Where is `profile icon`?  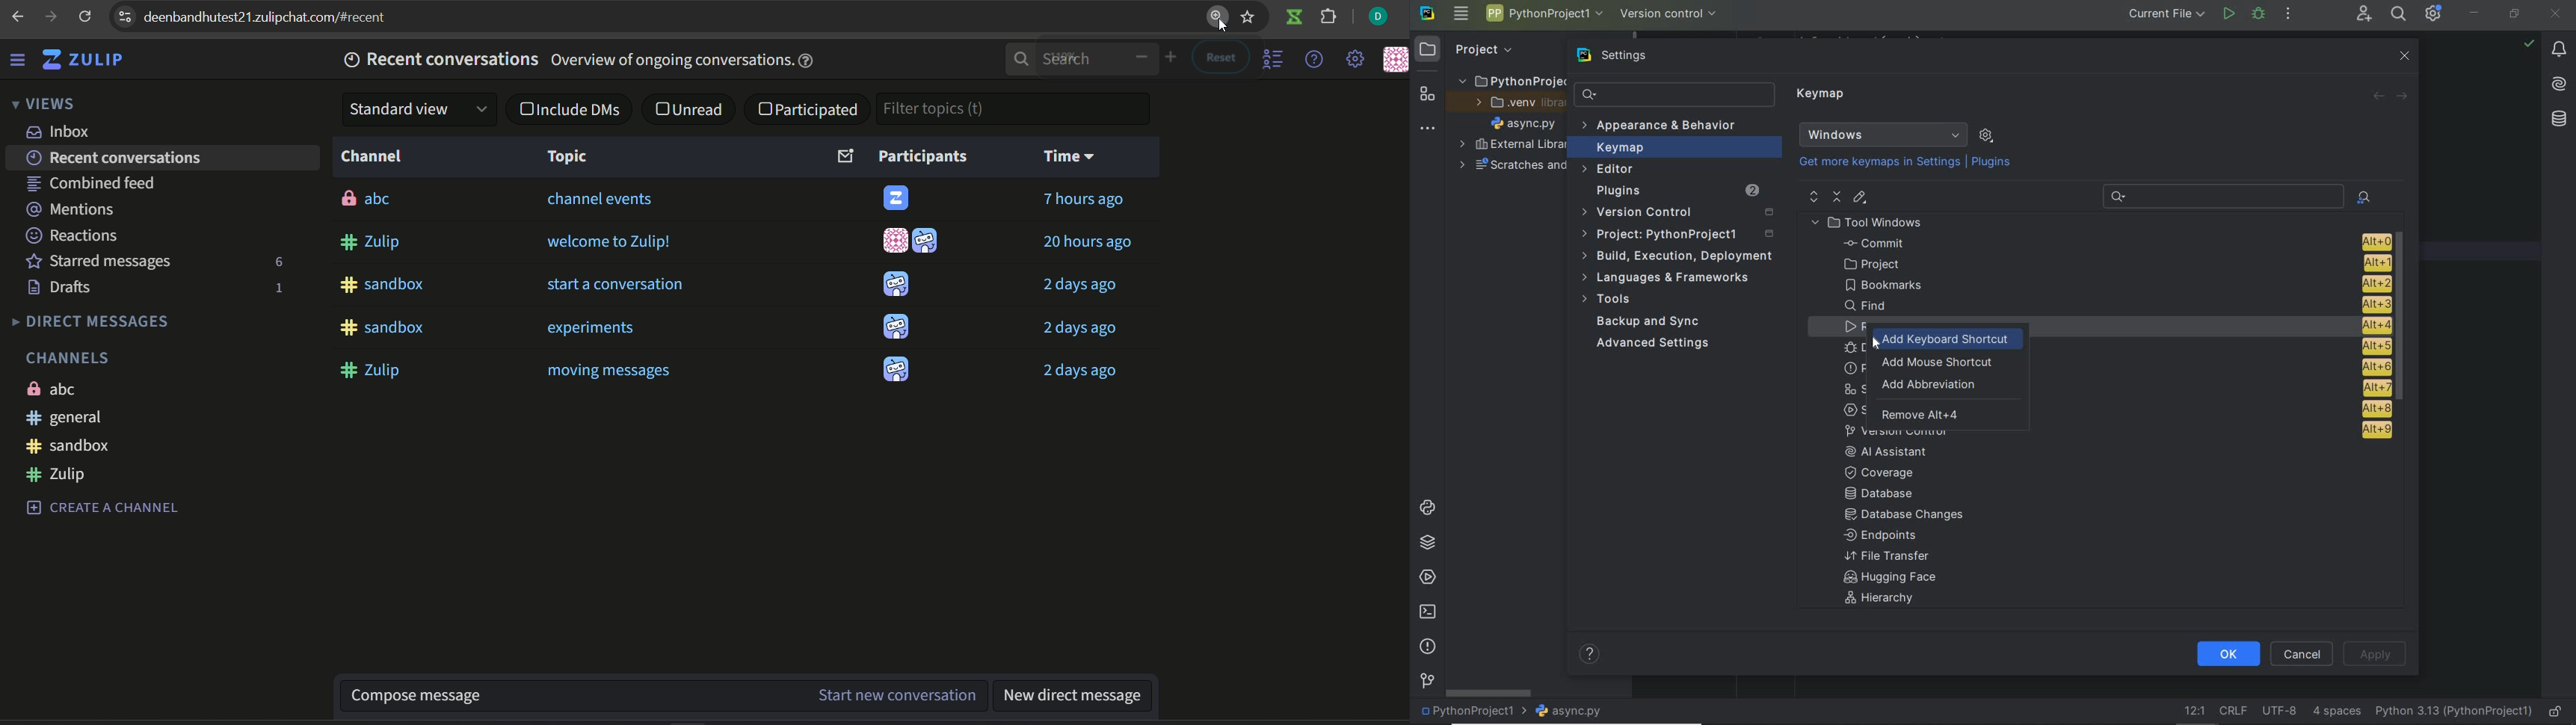
profile icon is located at coordinates (1378, 17).